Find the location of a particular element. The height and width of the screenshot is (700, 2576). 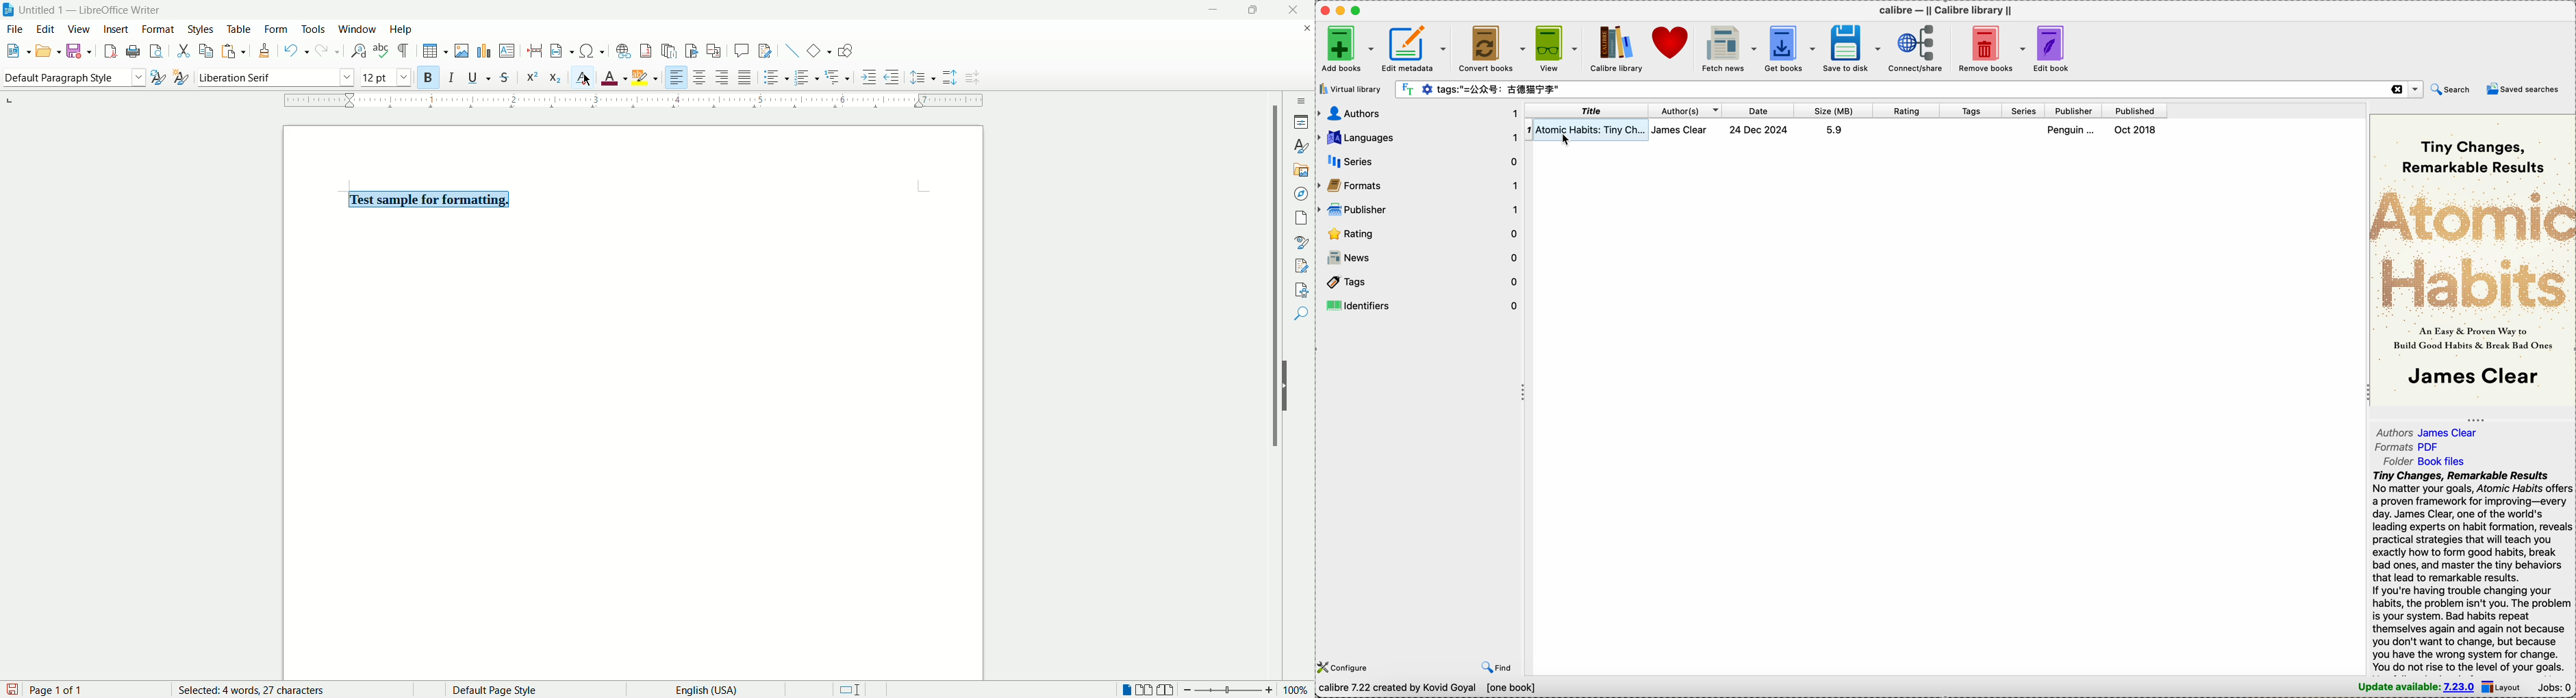

font size is located at coordinates (387, 78).